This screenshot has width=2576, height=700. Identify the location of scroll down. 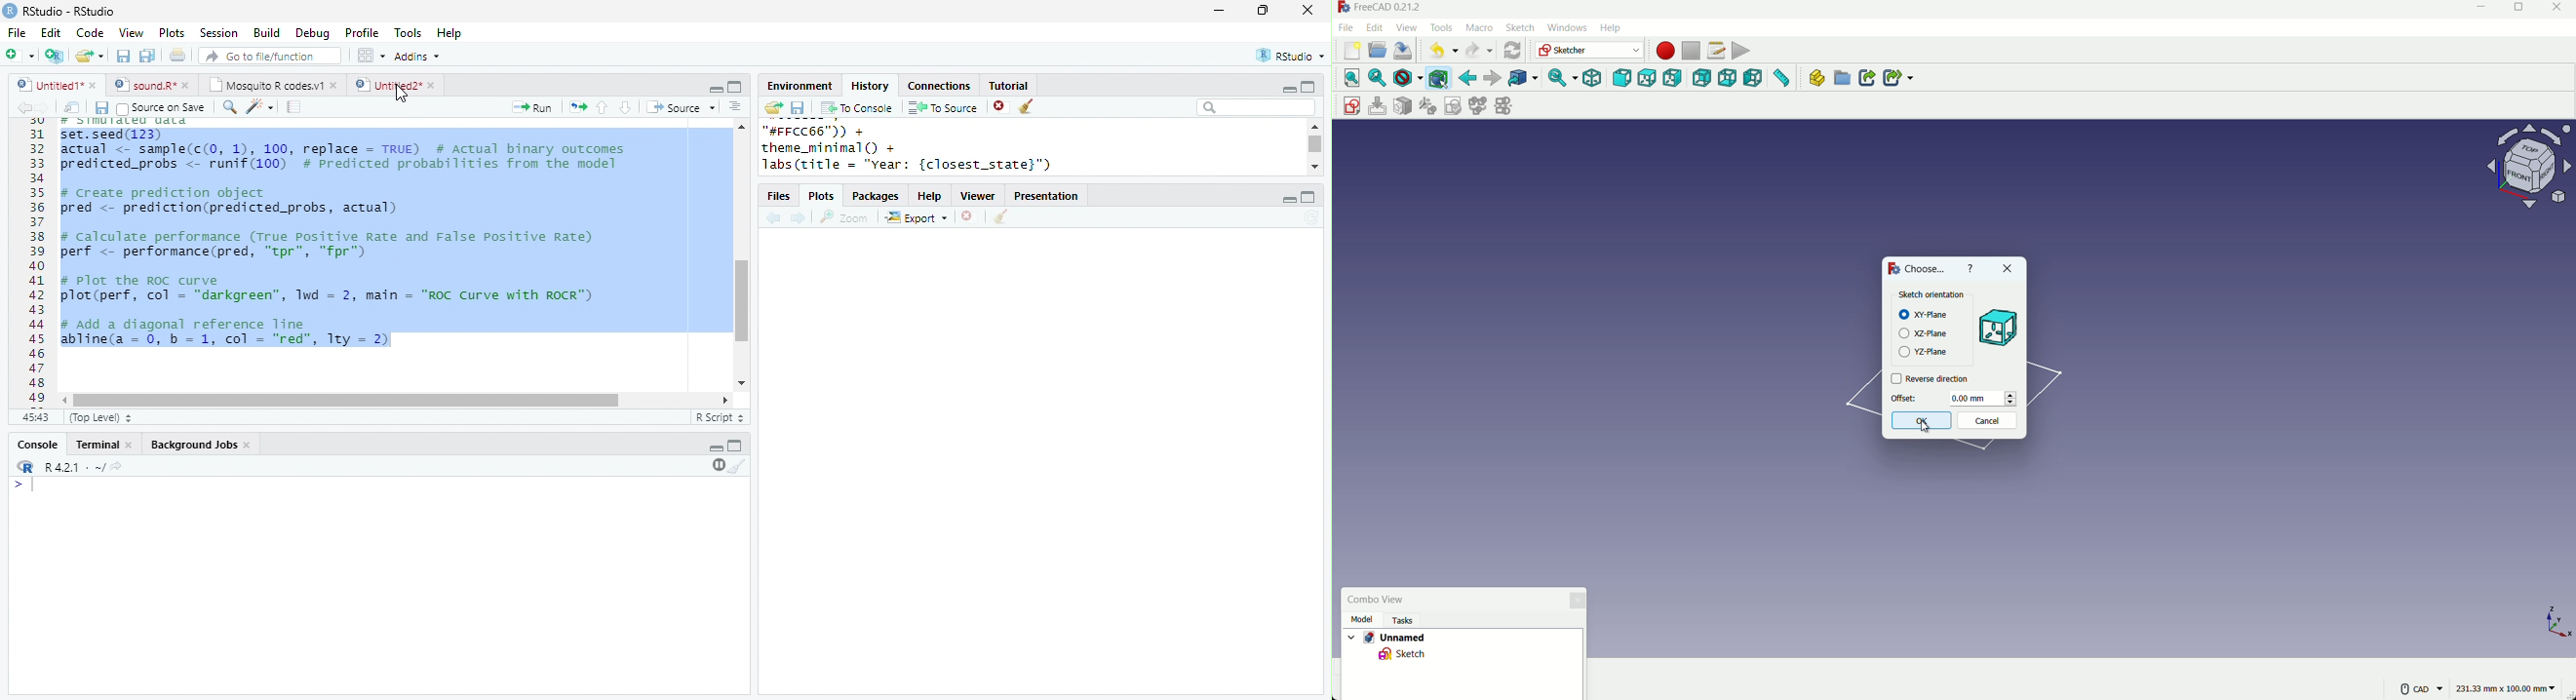
(740, 383).